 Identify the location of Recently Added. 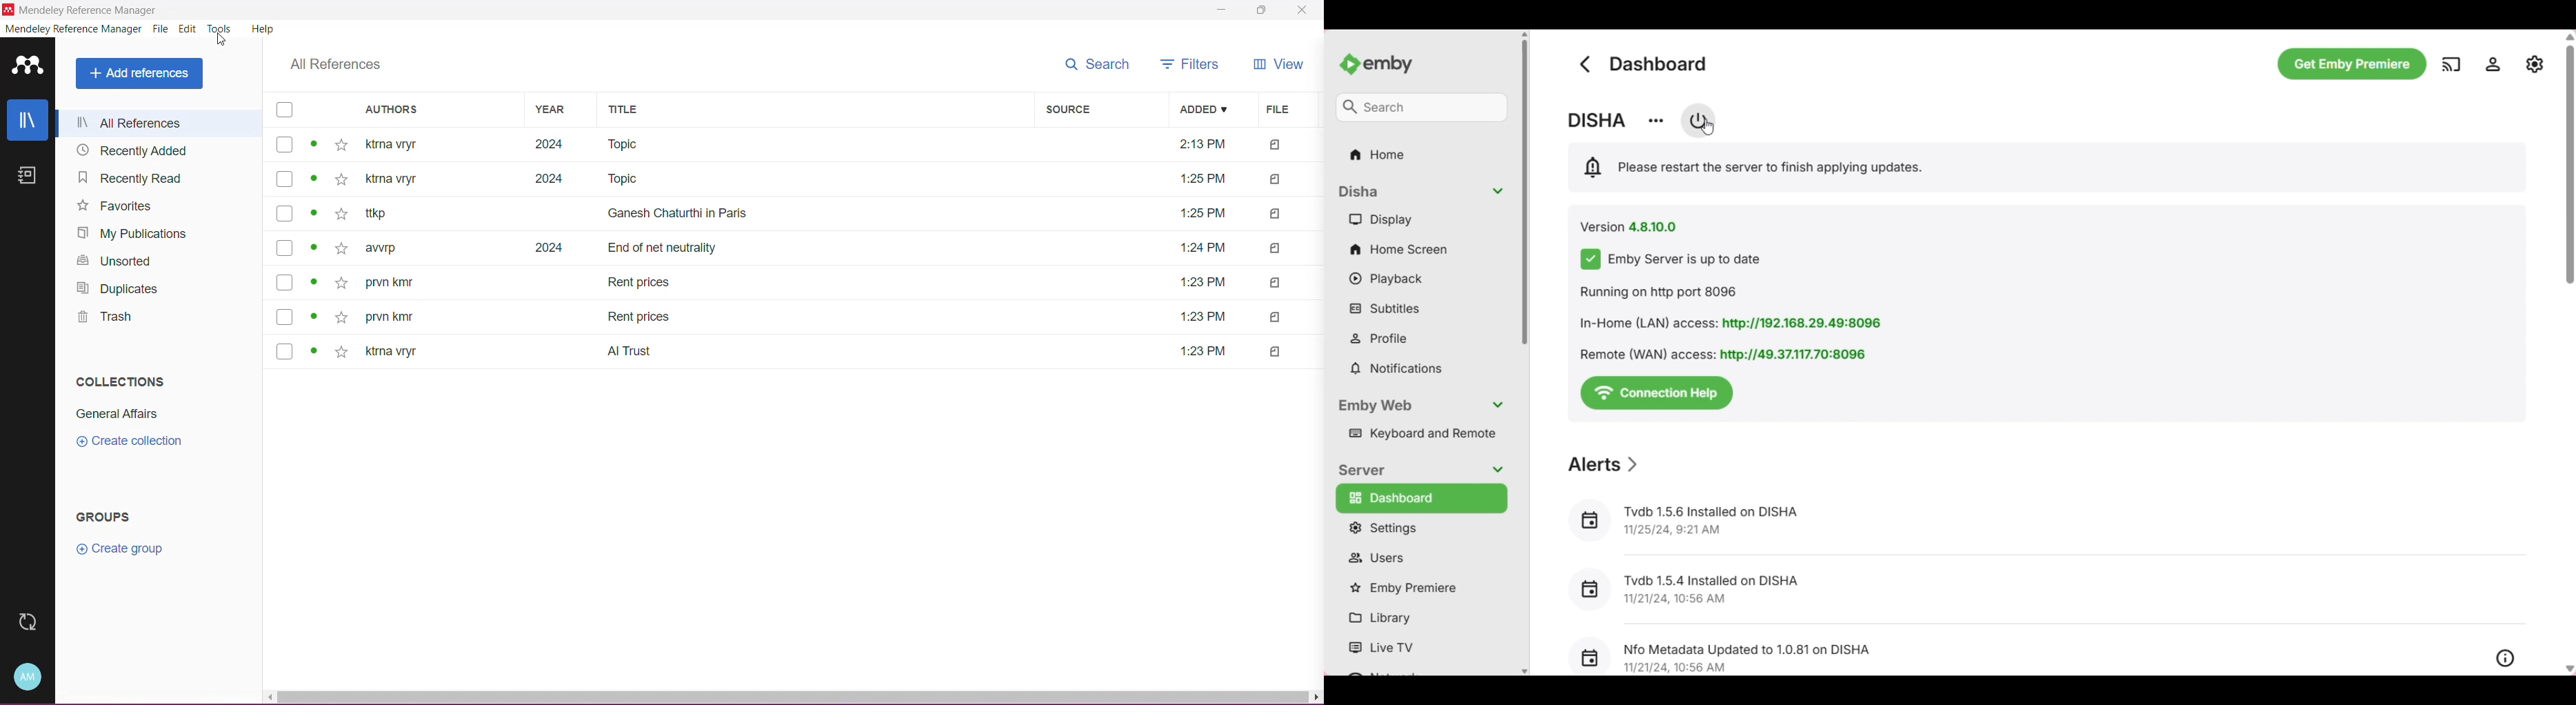
(134, 151).